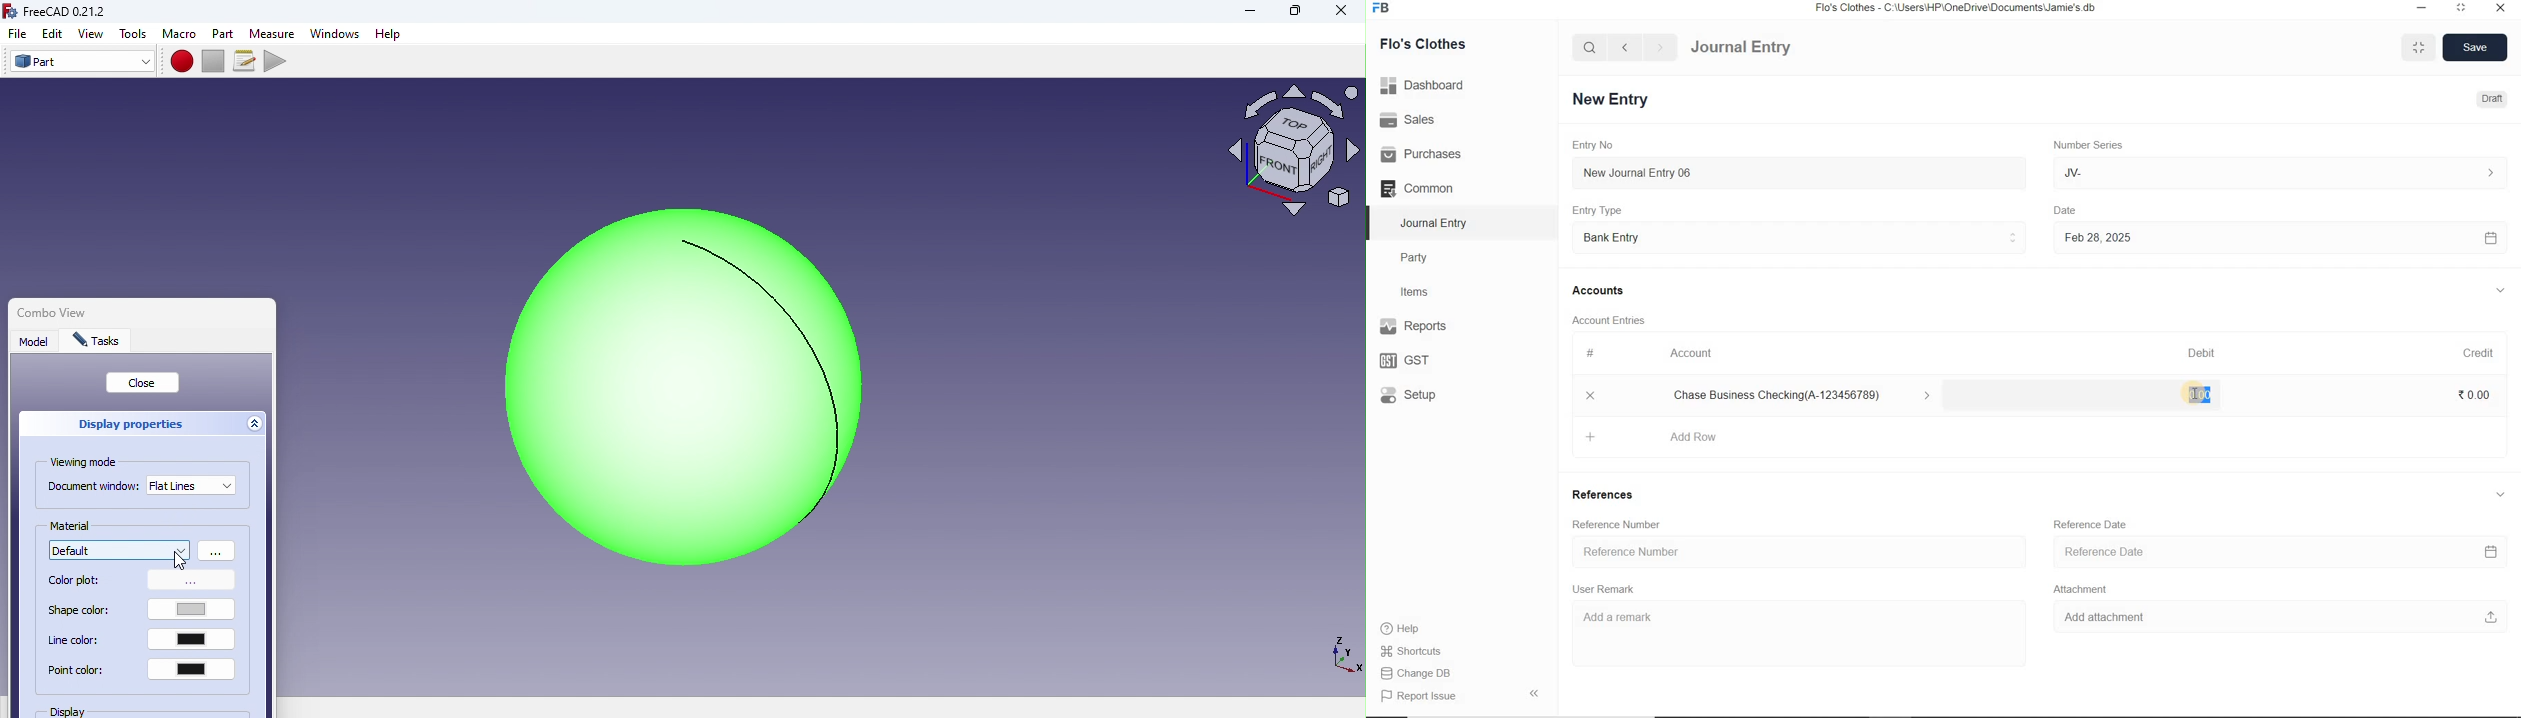 This screenshot has height=728, width=2548. I want to click on Reference Number, so click(1620, 523).